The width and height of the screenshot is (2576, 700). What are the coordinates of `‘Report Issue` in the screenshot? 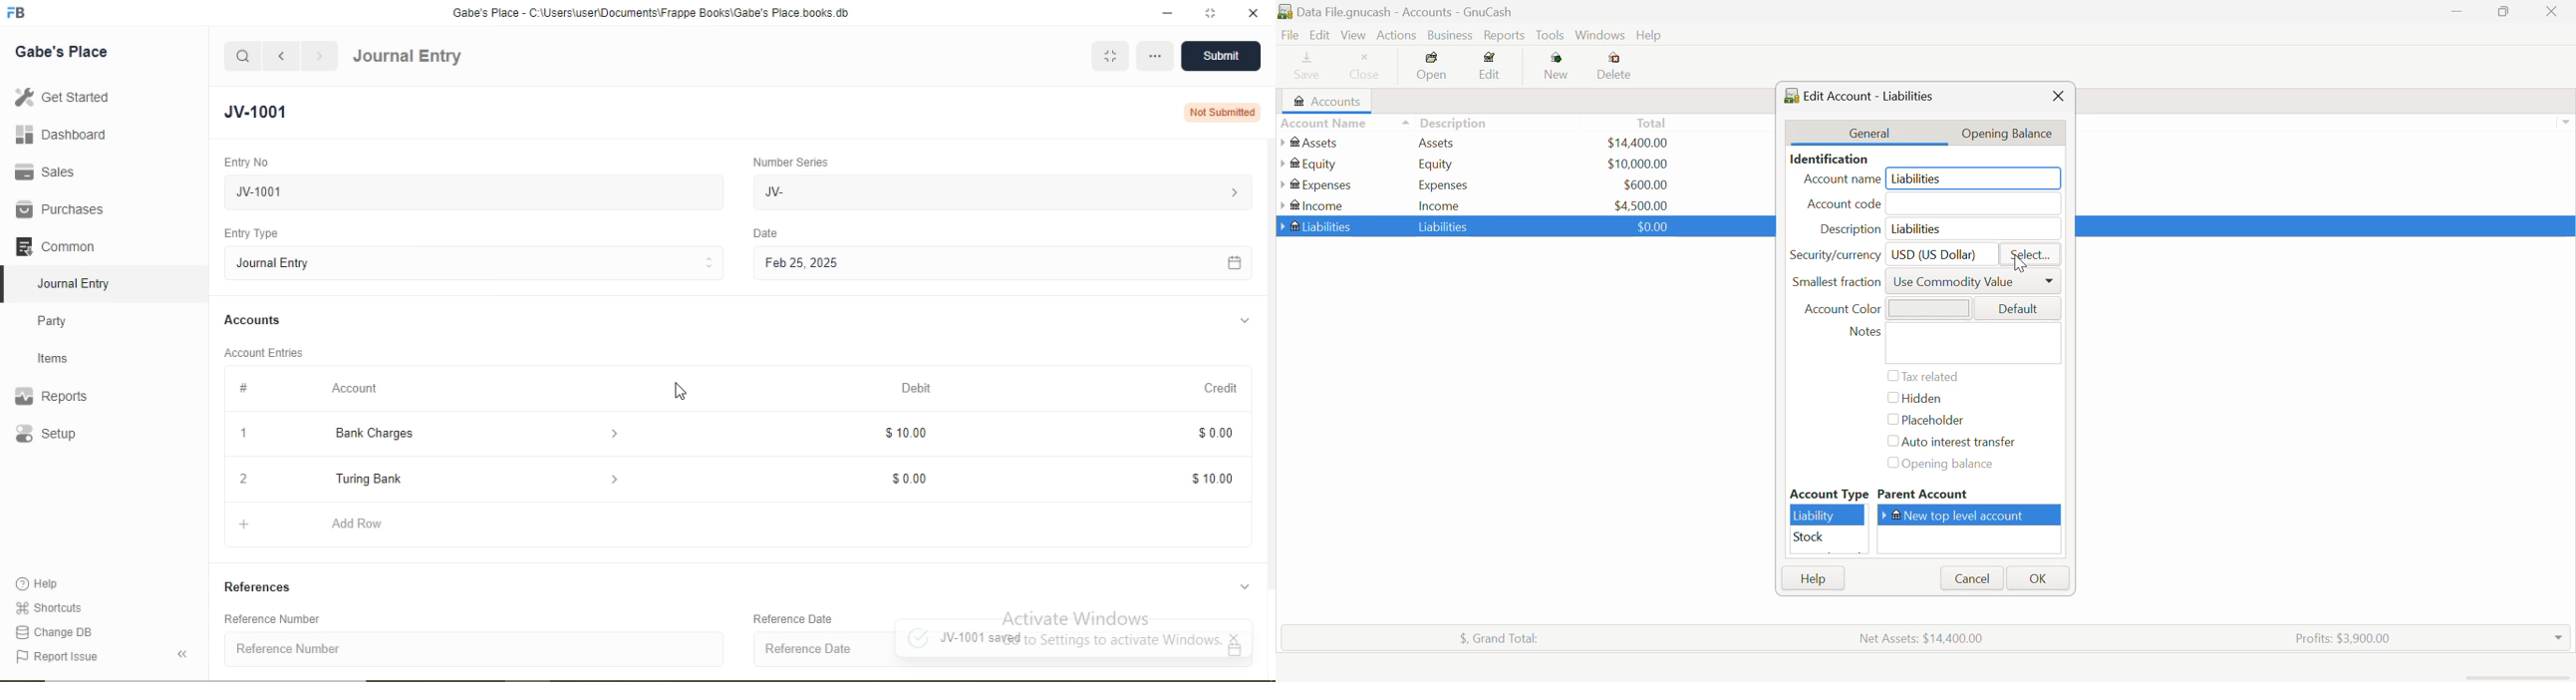 It's located at (78, 657).